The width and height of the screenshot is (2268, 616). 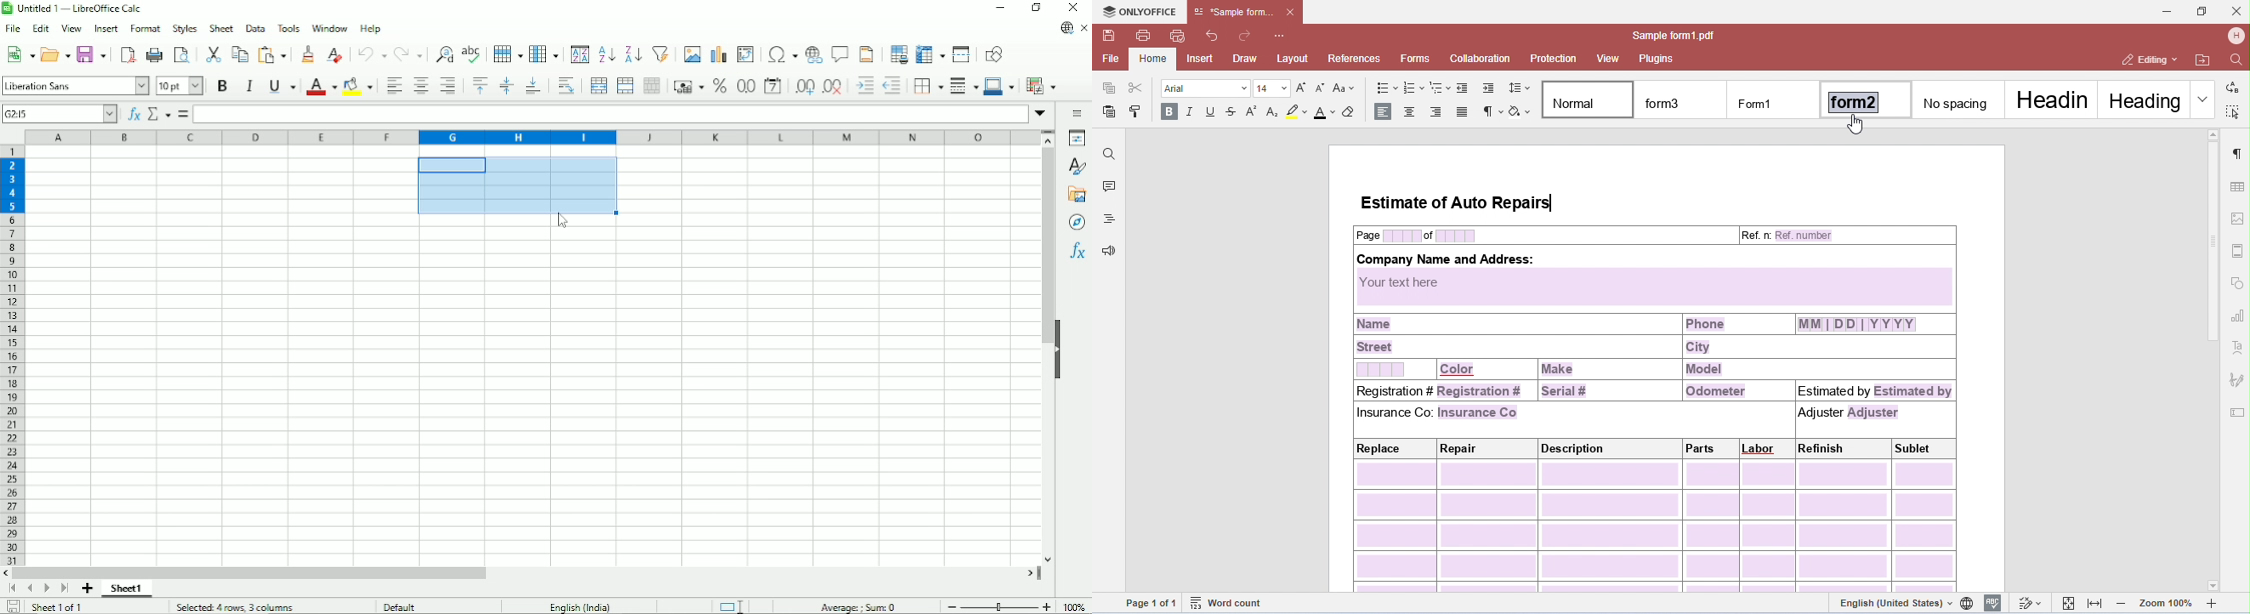 What do you see at coordinates (59, 113) in the screenshot?
I see `Current cell` at bounding box center [59, 113].